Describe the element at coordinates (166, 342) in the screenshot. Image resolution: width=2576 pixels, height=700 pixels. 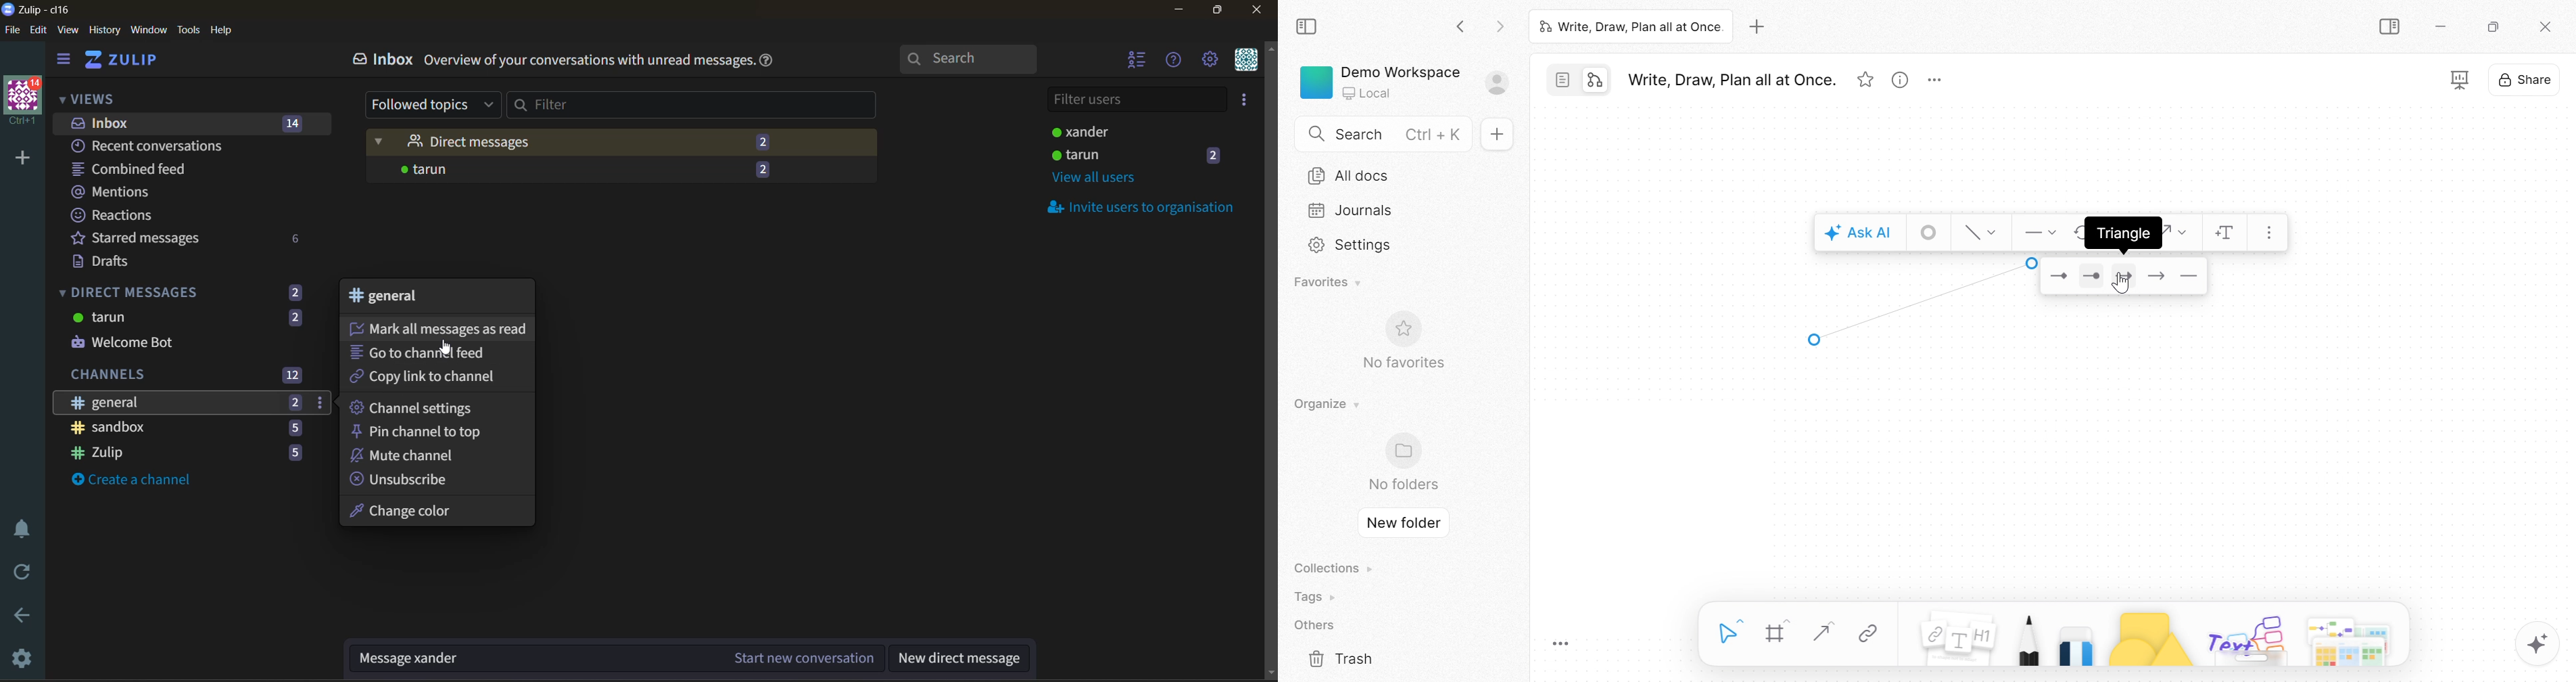
I see `welcome bot` at that location.